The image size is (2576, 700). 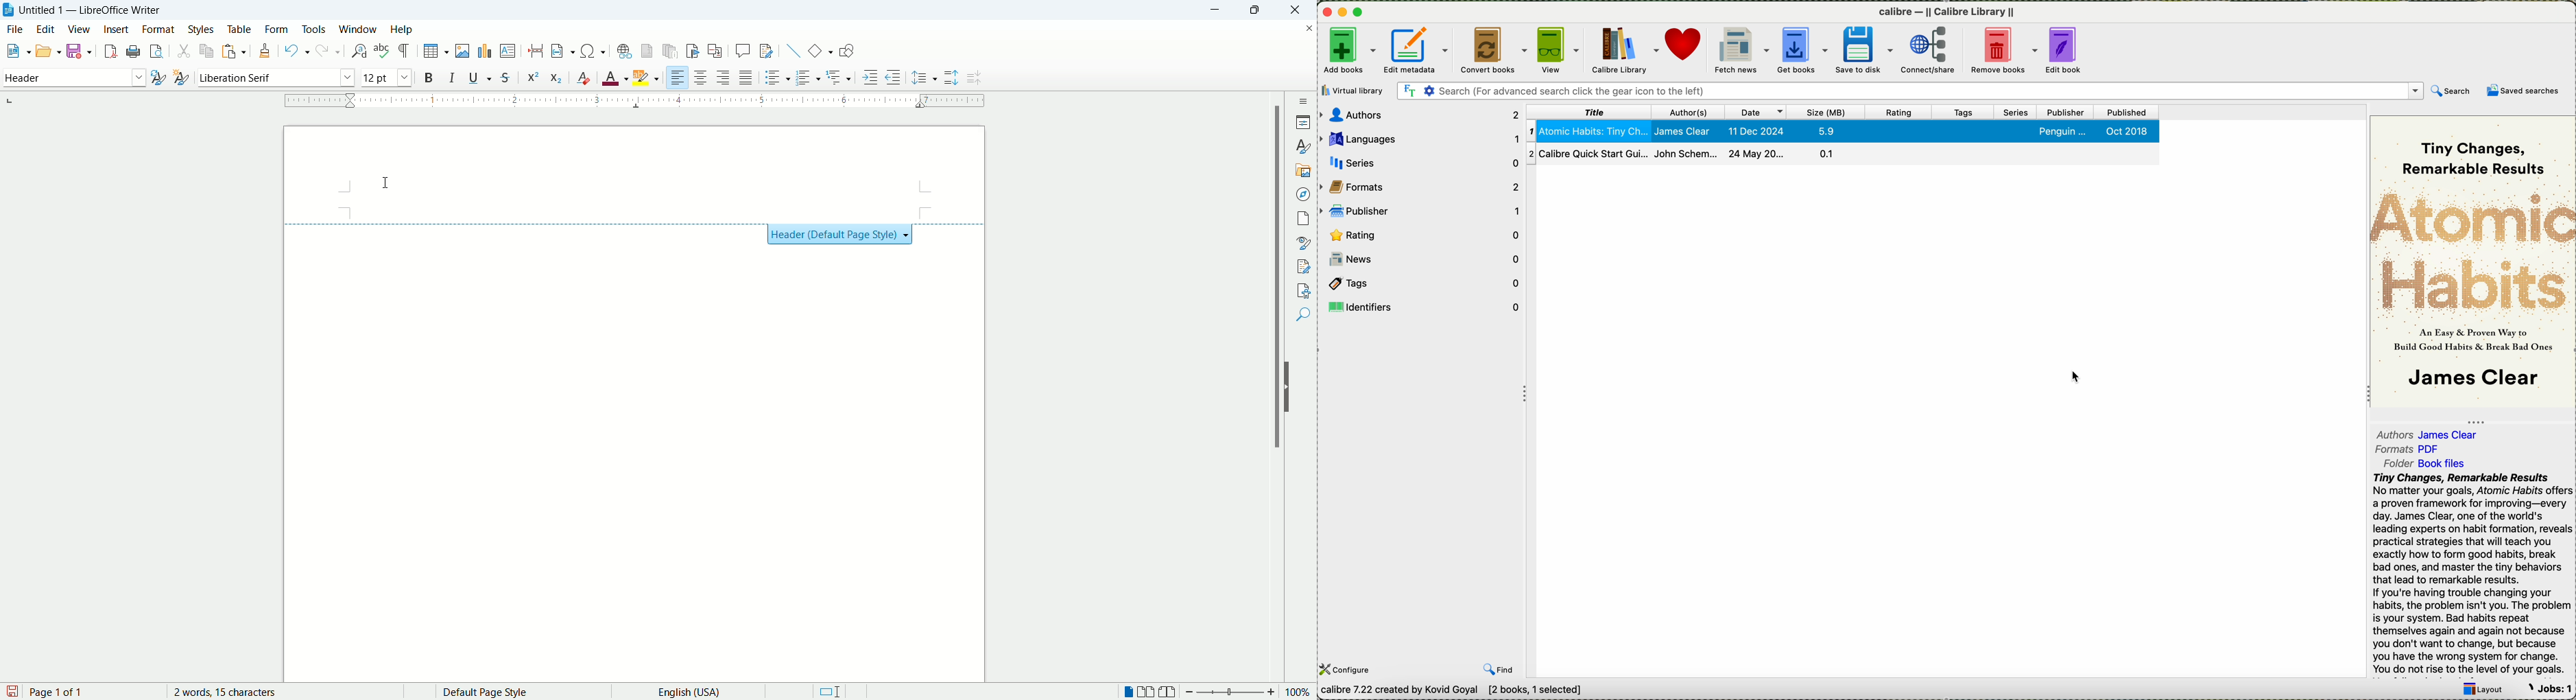 I want to click on ruler, so click(x=629, y=101).